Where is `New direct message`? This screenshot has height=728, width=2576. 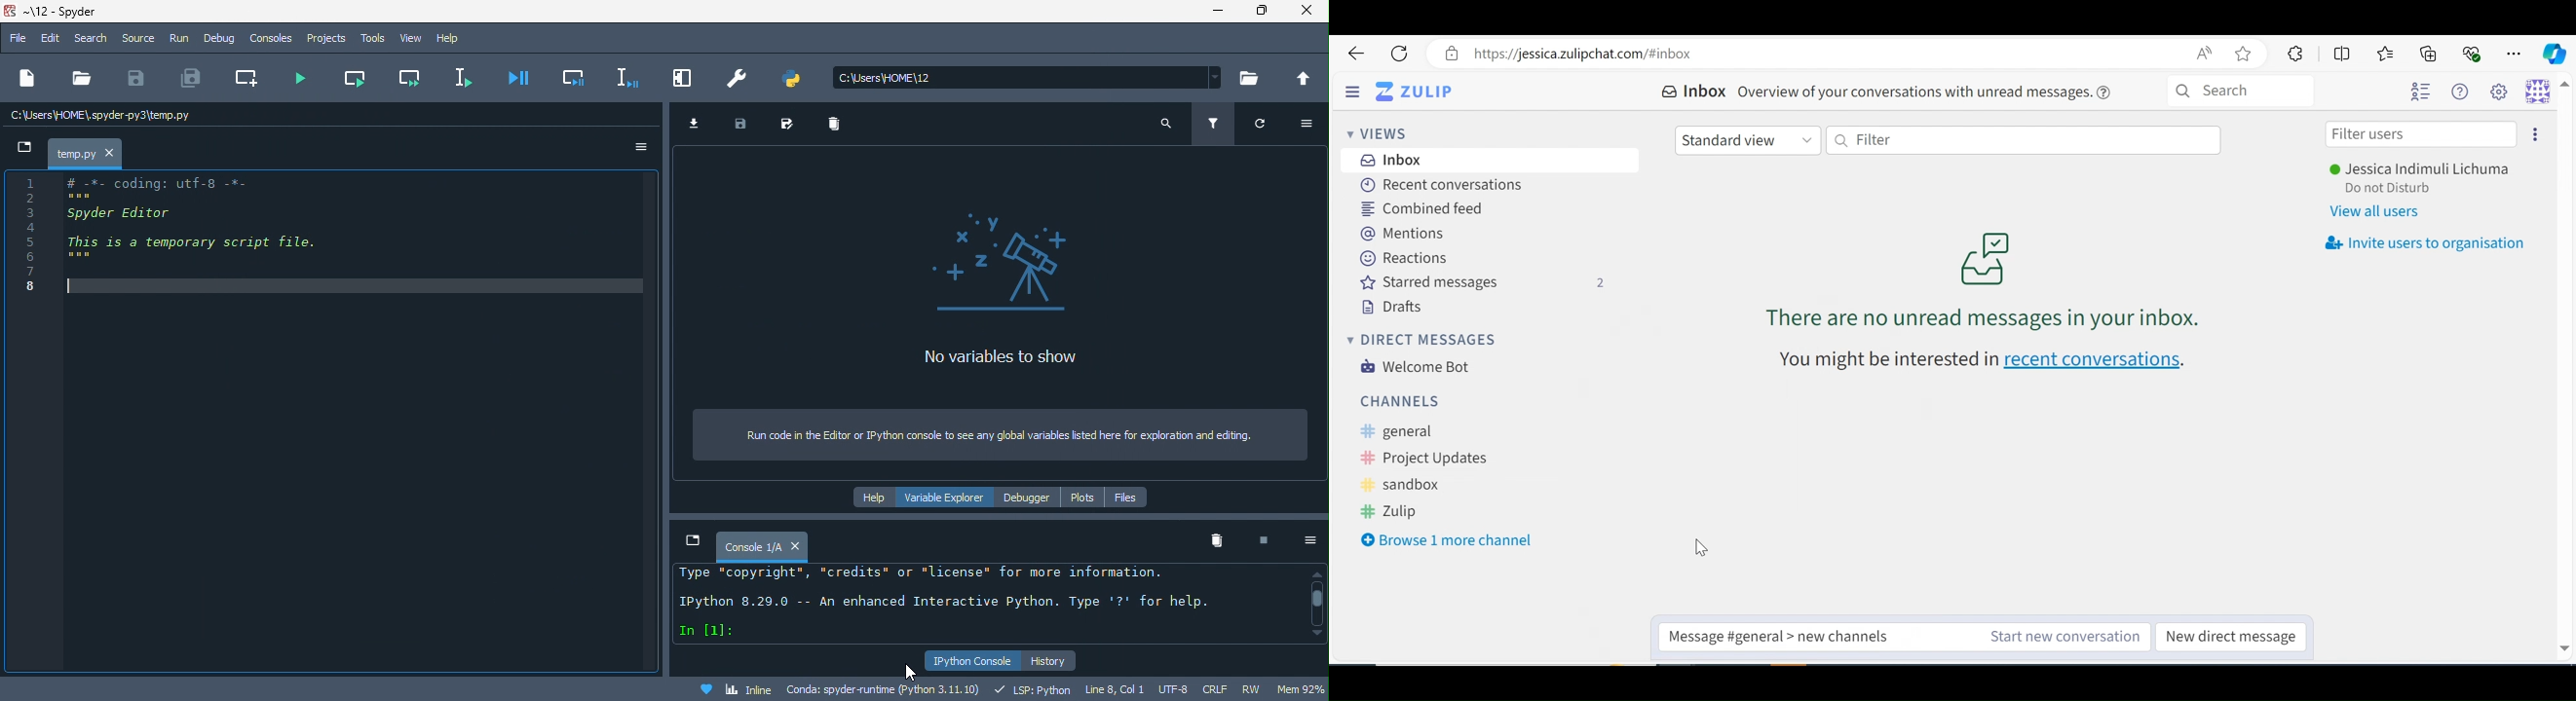 New direct message is located at coordinates (2230, 637).